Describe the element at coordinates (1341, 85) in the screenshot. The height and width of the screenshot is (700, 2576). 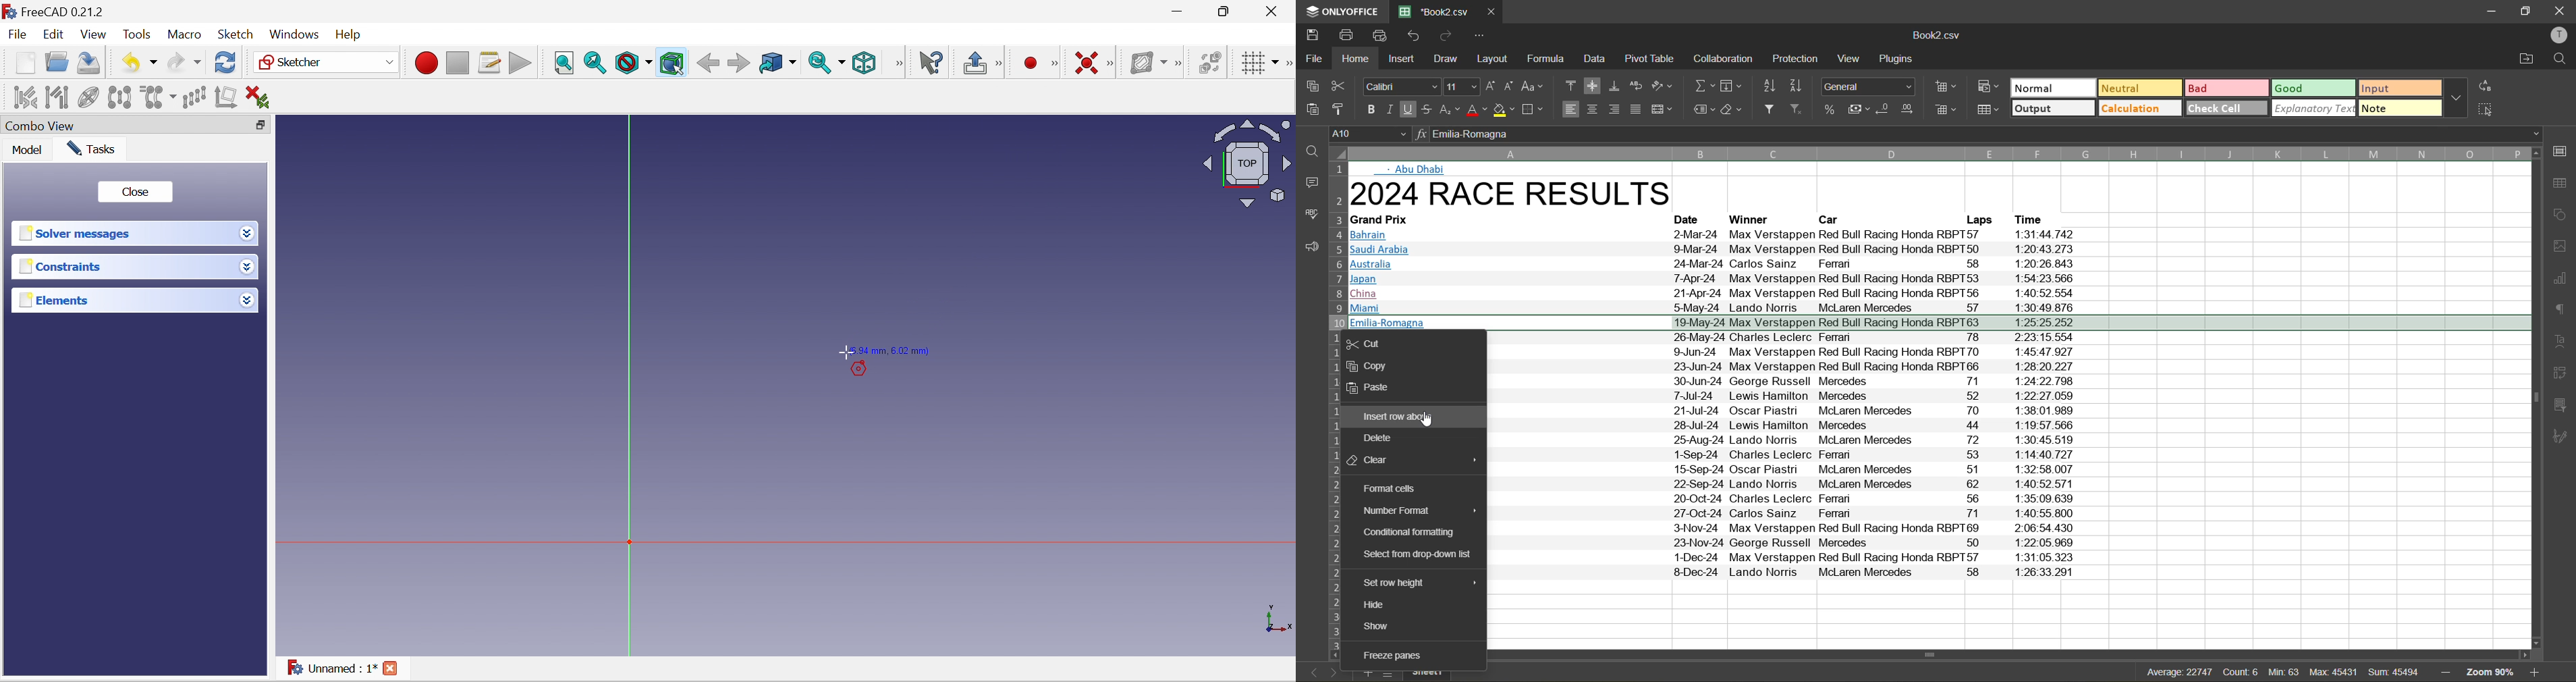
I see `cut` at that location.